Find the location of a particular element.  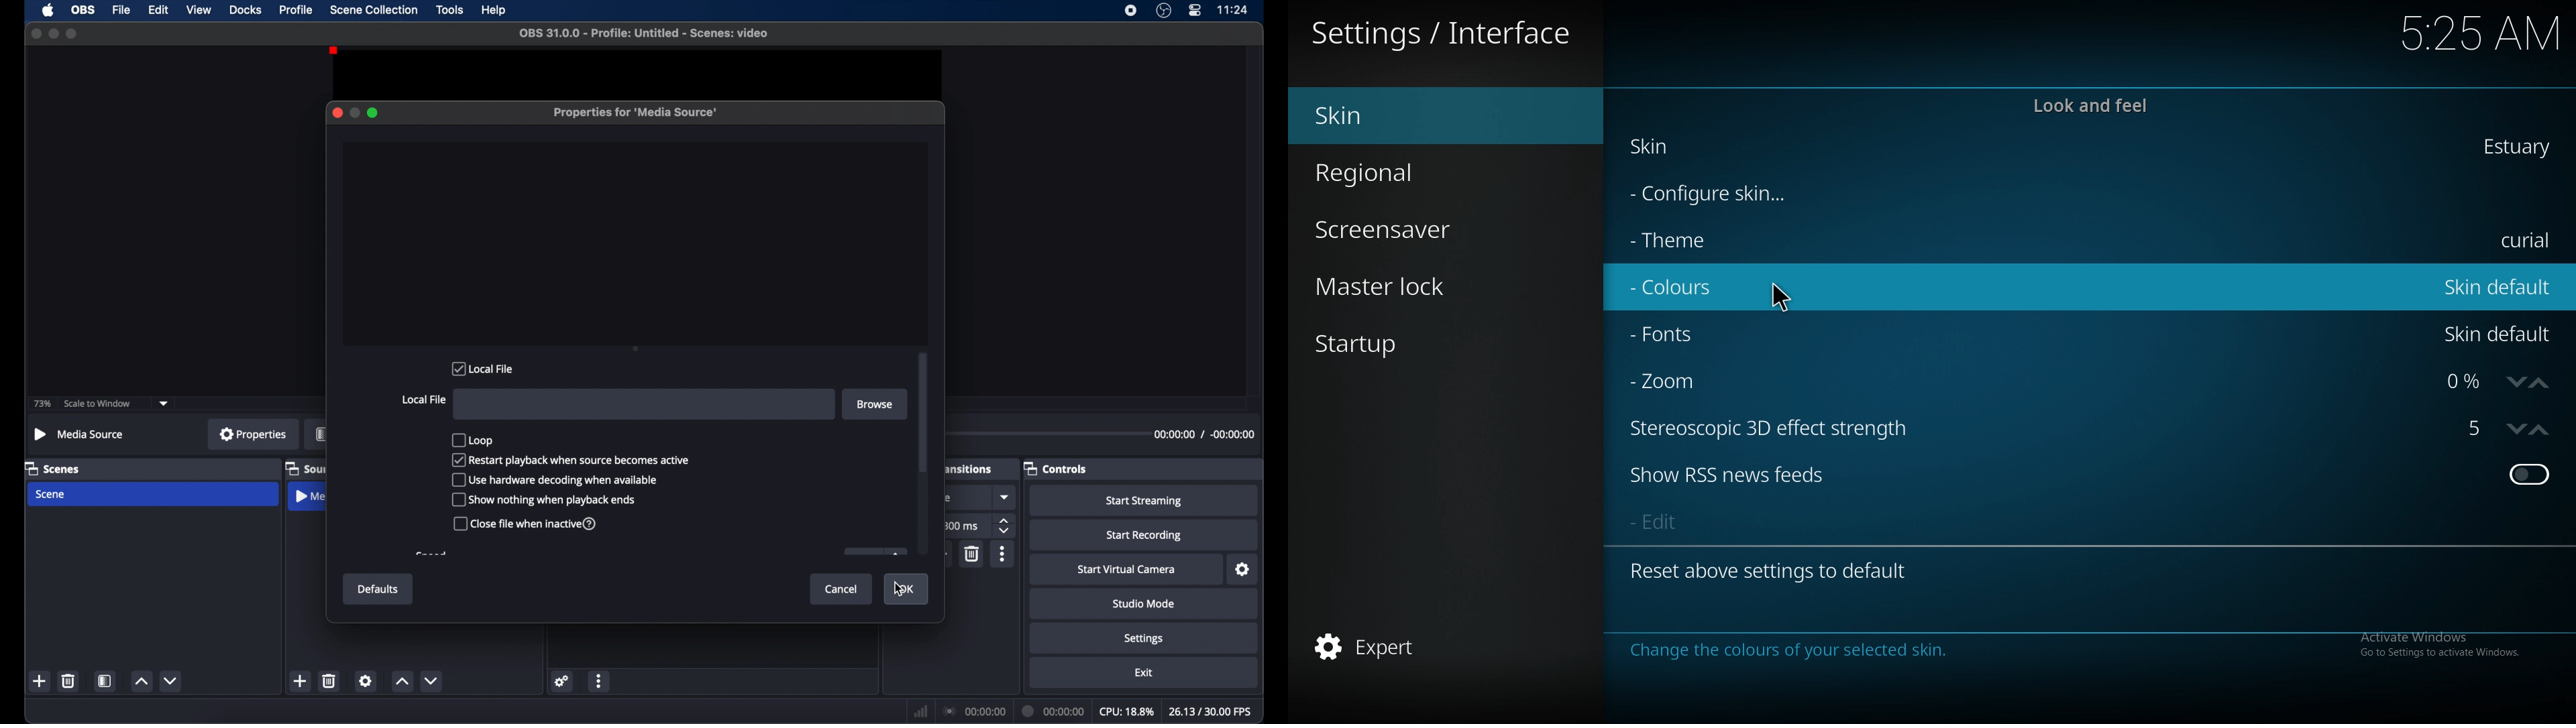

configure skin is located at coordinates (1717, 195).